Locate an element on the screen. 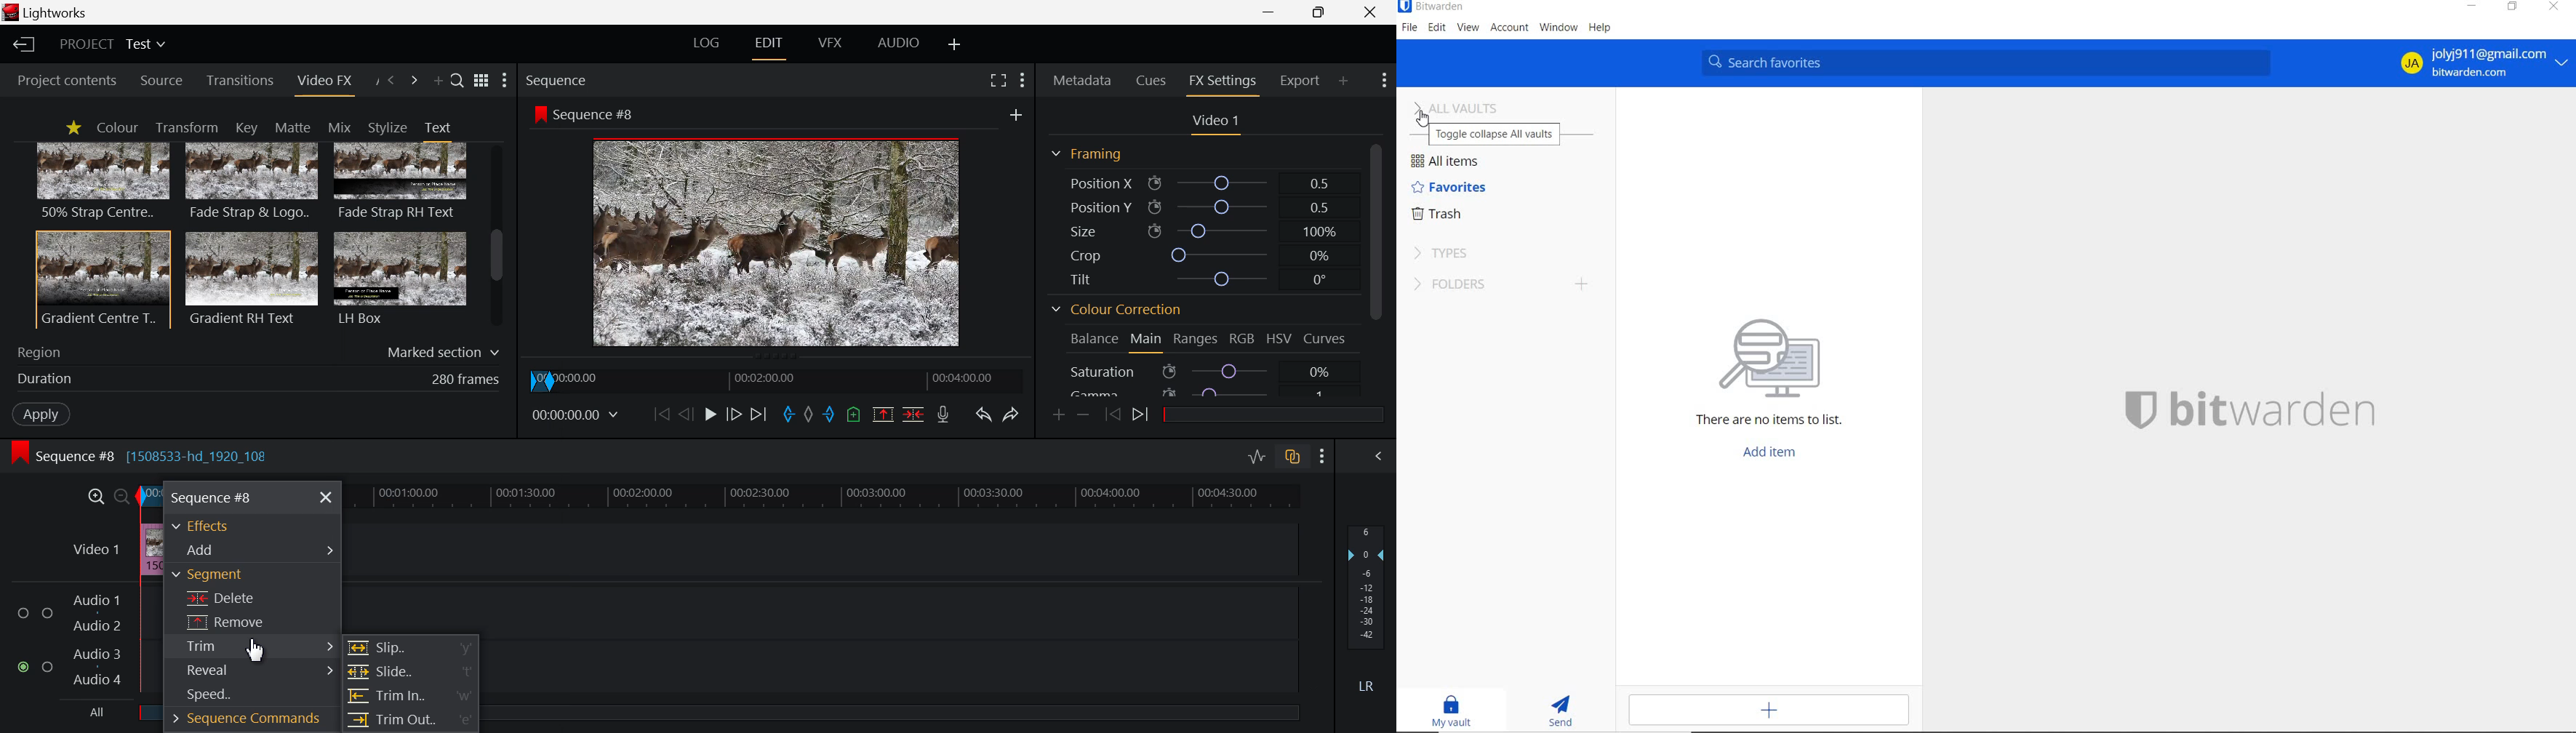 Image resolution: width=2576 pixels, height=756 pixels. Searching for file image is located at coordinates (1787, 352).